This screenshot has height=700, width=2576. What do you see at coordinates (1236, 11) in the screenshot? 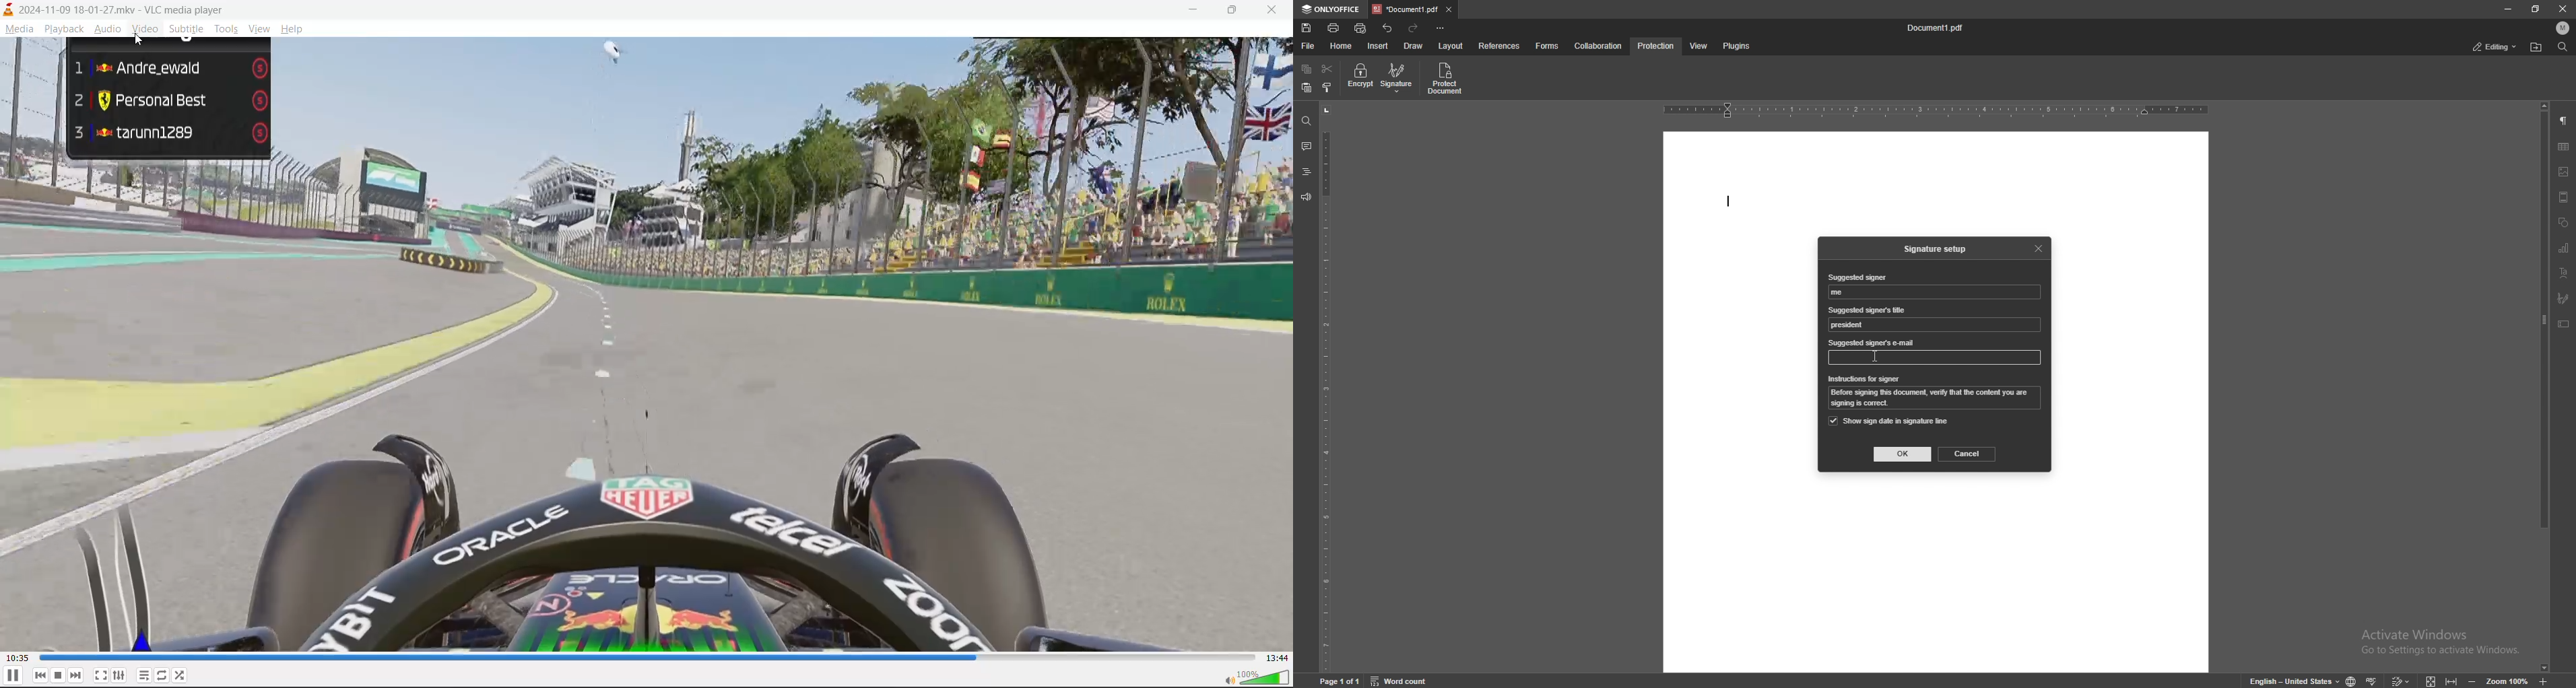
I see `maximize` at bounding box center [1236, 11].